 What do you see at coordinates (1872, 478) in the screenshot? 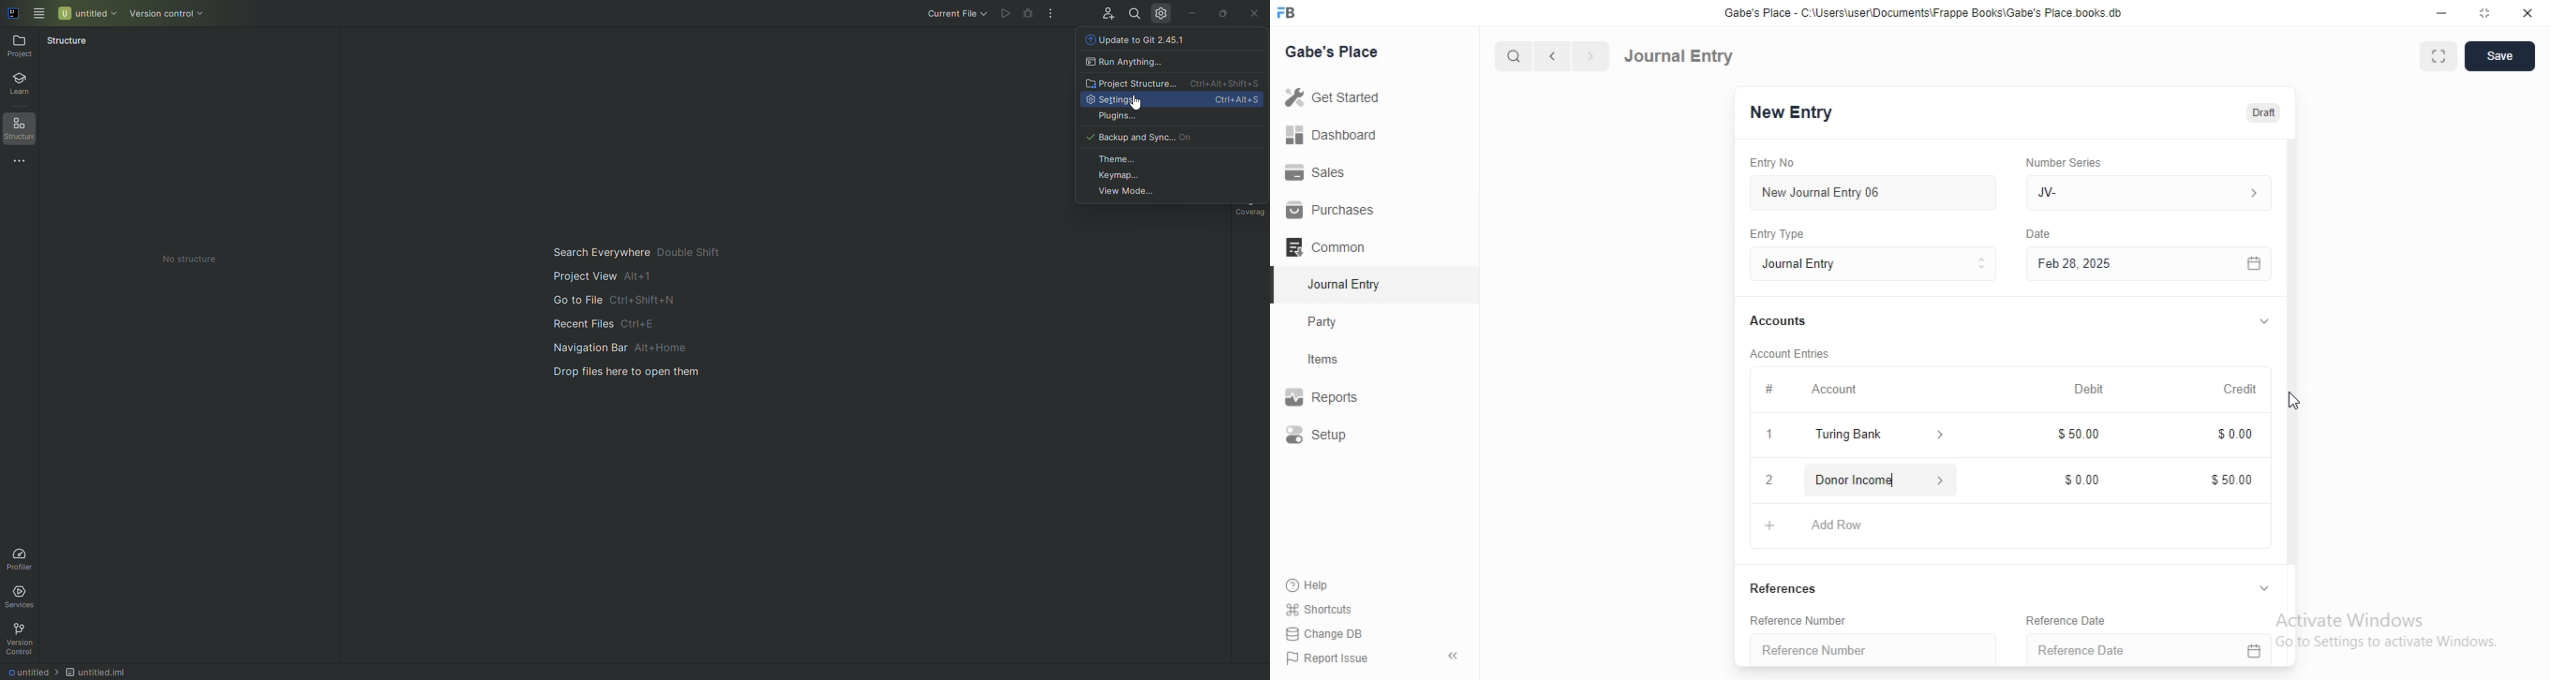
I see `donor income` at bounding box center [1872, 478].